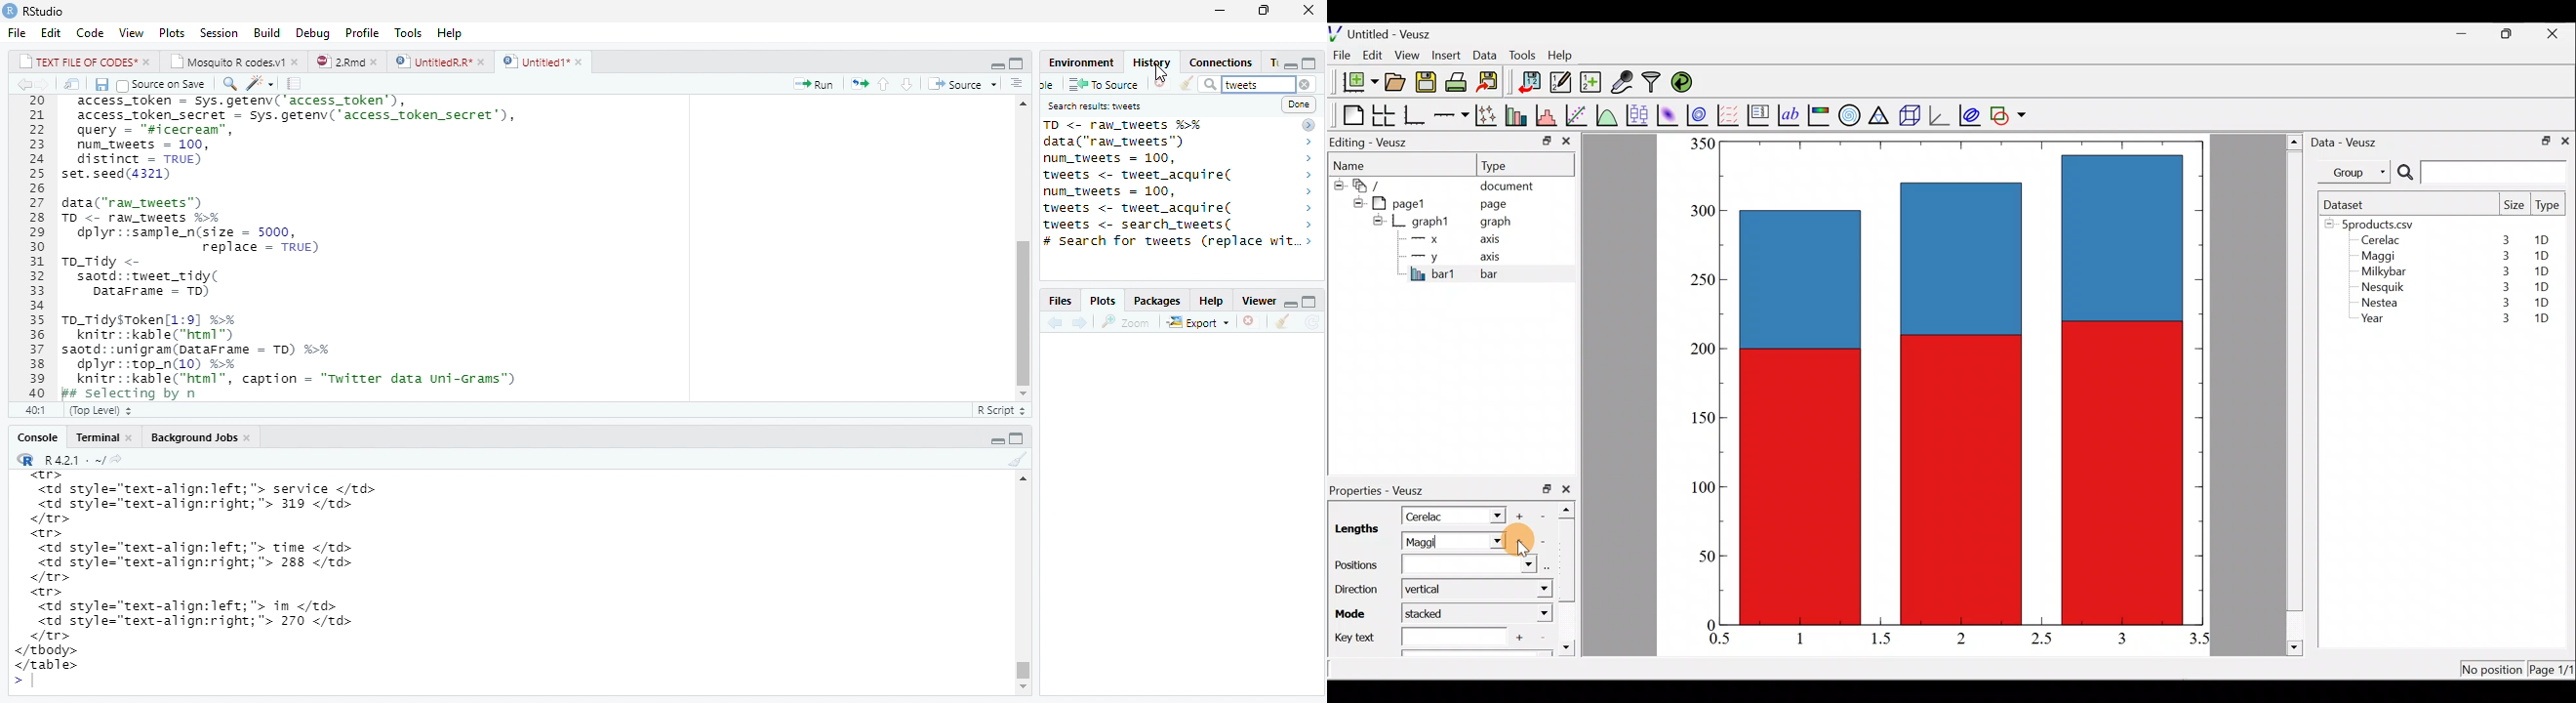 The image size is (2576, 728). What do you see at coordinates (1701, 212) in the screenshot?
I see `300` at bounding box center [1701, 212].